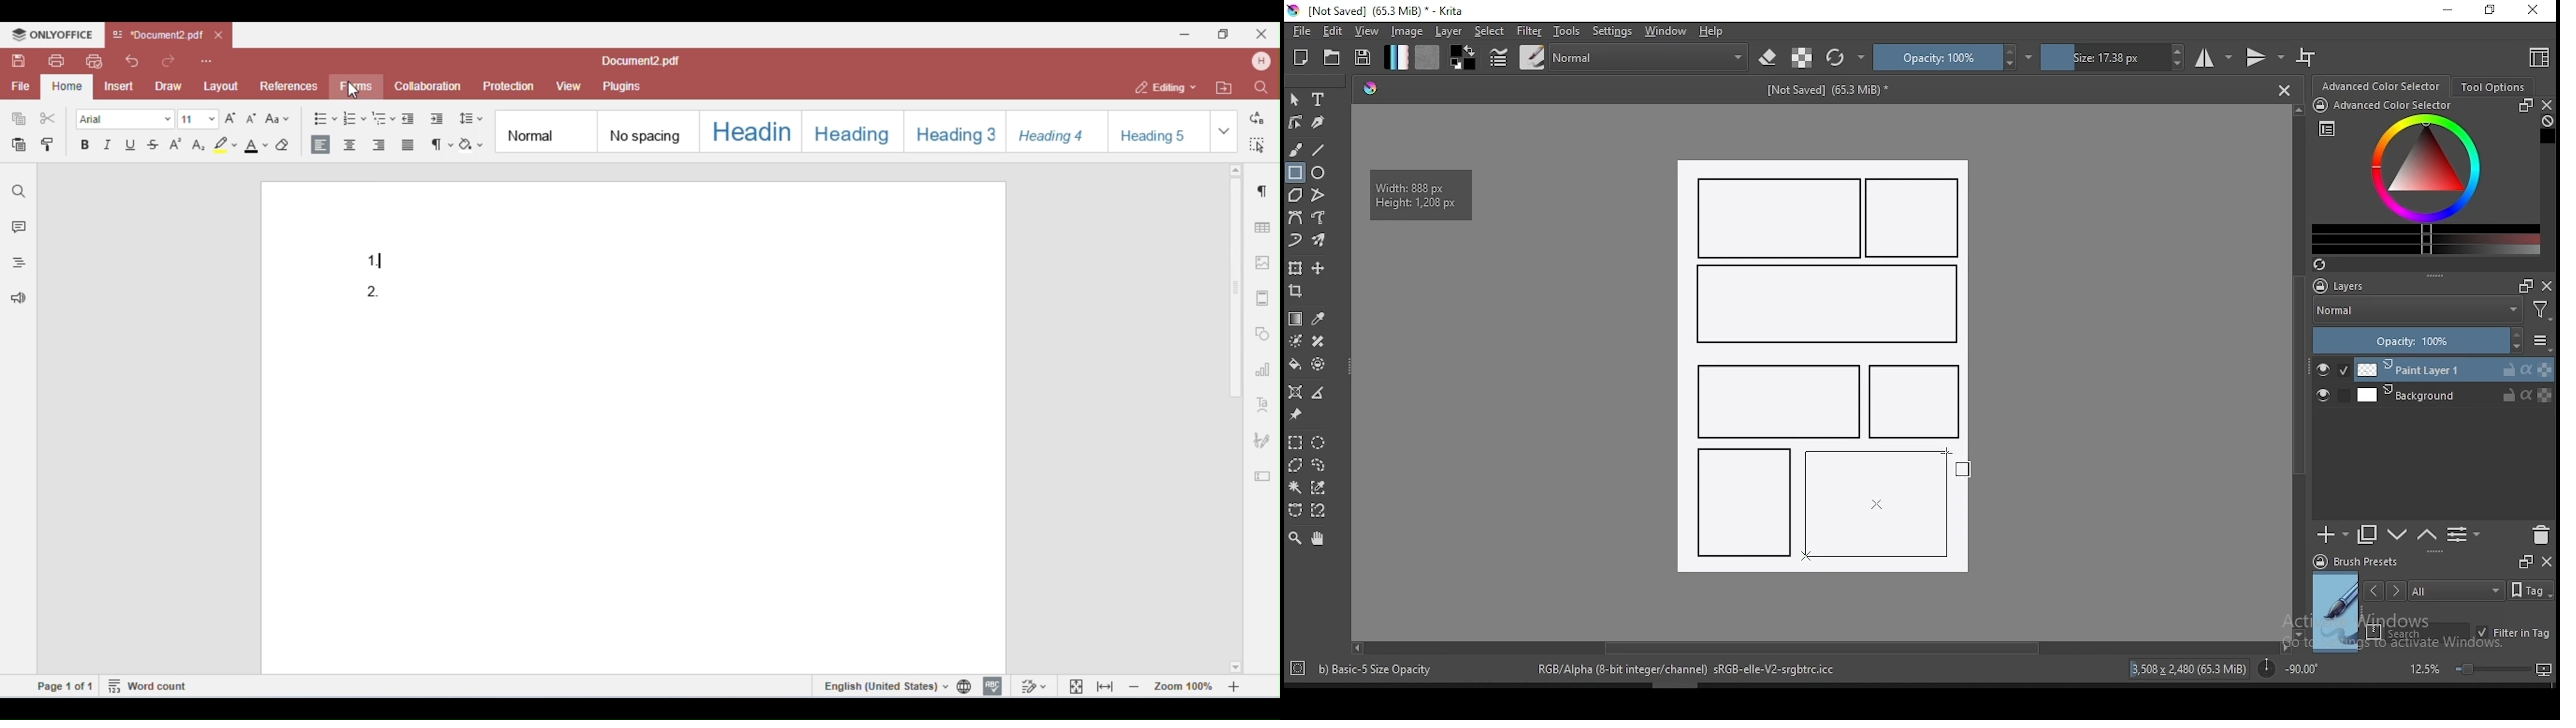 Image resolution: width=2576 pixels, height=728 pixels. What do you see at coordinates (2398, 537) in the screenshot?
I see `move layer one step up` at bounding box center [2398, 537].